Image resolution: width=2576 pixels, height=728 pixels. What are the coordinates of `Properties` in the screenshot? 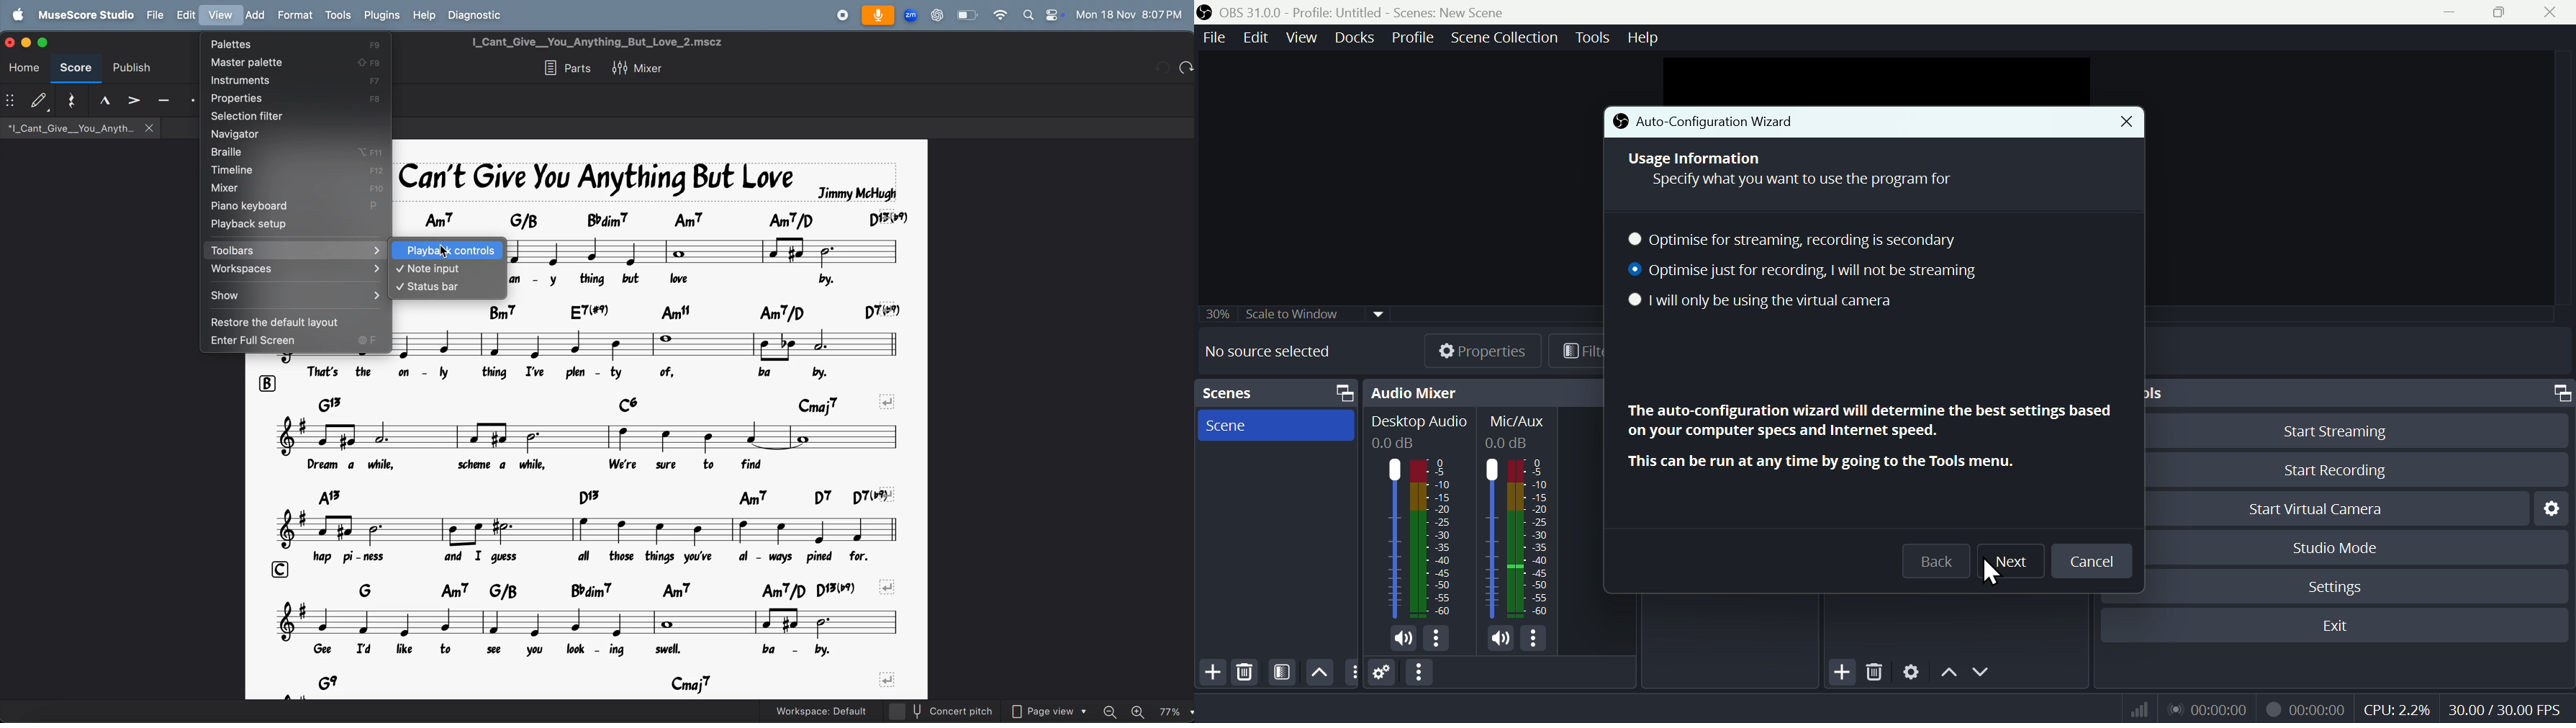 It's located at (1469, 350).